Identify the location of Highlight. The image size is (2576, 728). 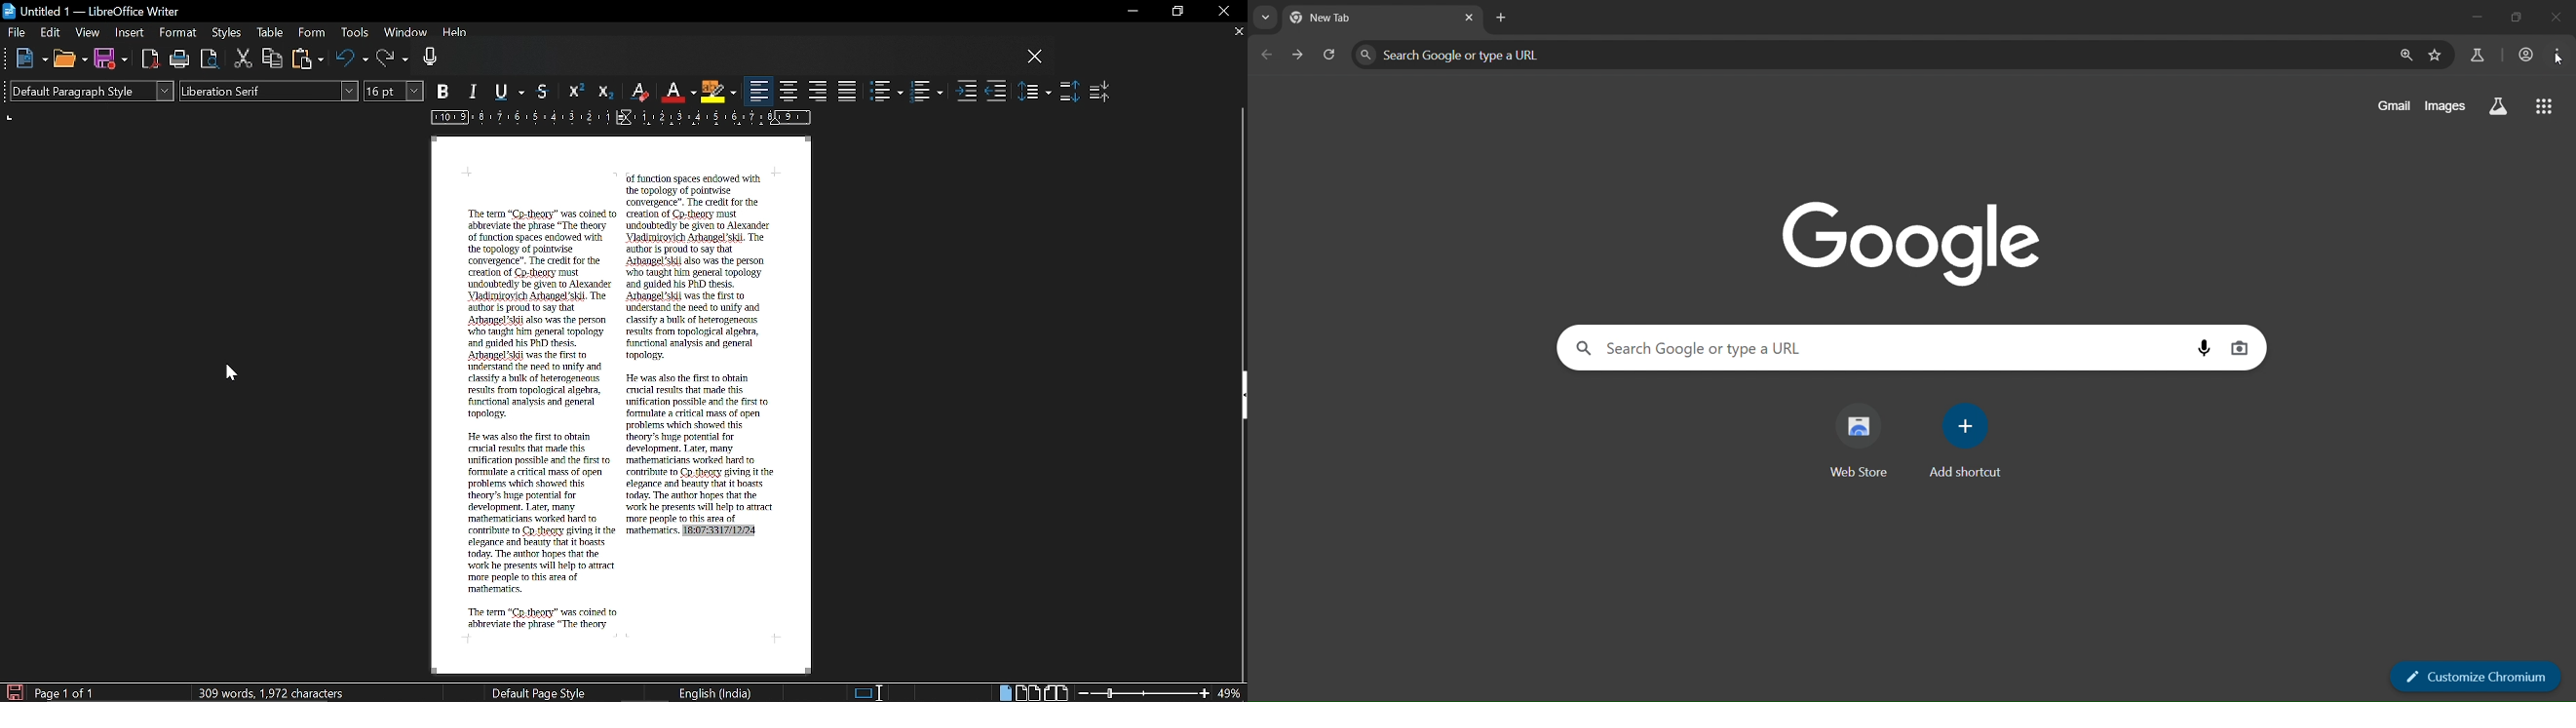
(717, 91).